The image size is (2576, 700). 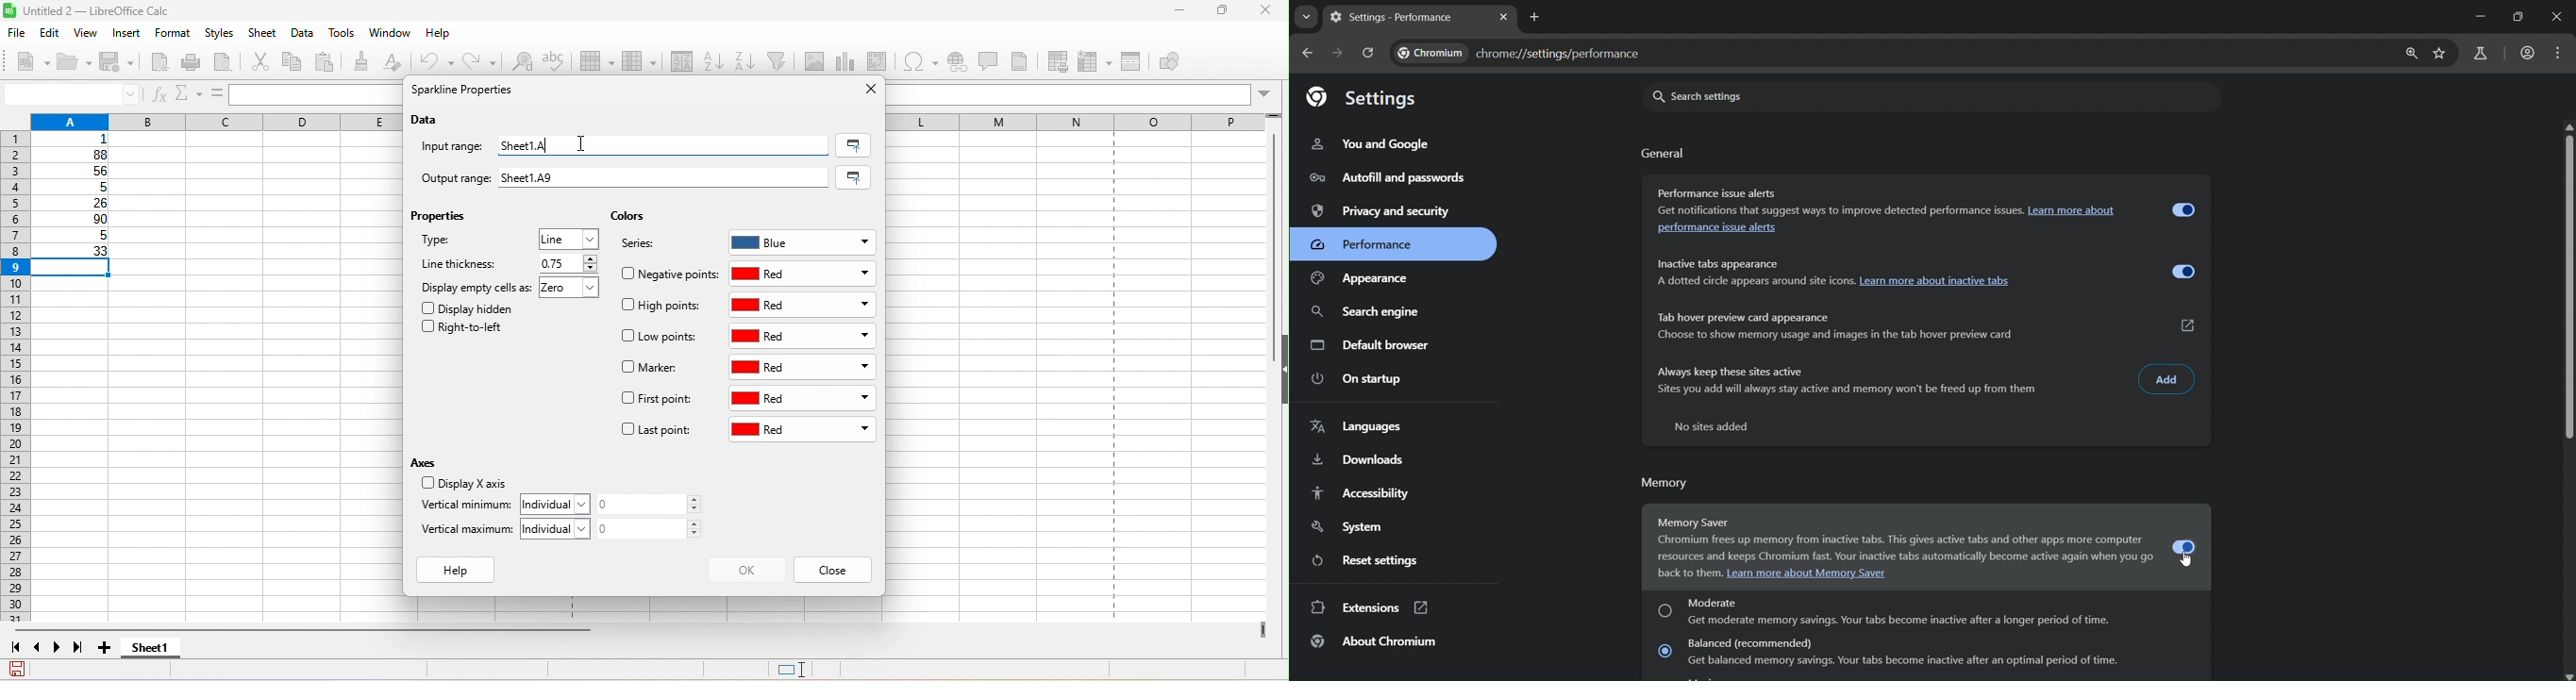 I want to click on output range, so click(x=447, y=175).